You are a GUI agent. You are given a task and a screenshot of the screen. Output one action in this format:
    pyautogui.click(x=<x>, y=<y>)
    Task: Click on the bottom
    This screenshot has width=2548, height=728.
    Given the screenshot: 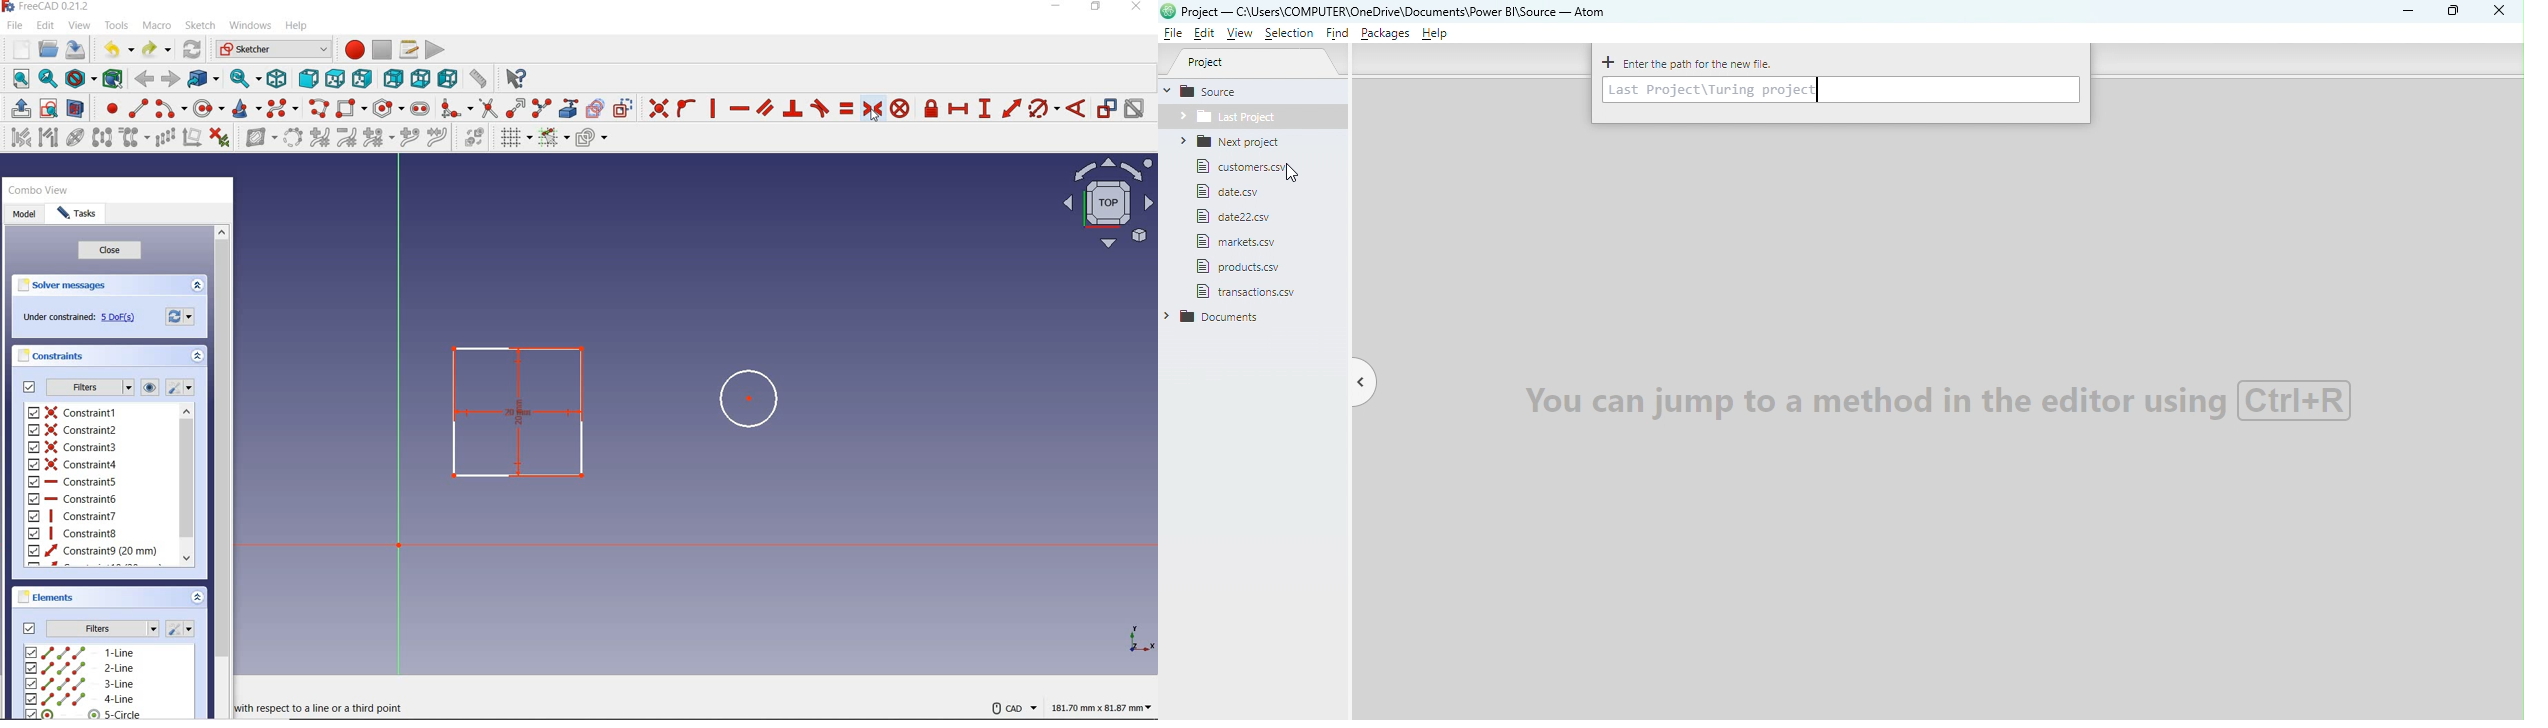 What is the action you would take?
    pyautogui.click(x=421, y=79)
    